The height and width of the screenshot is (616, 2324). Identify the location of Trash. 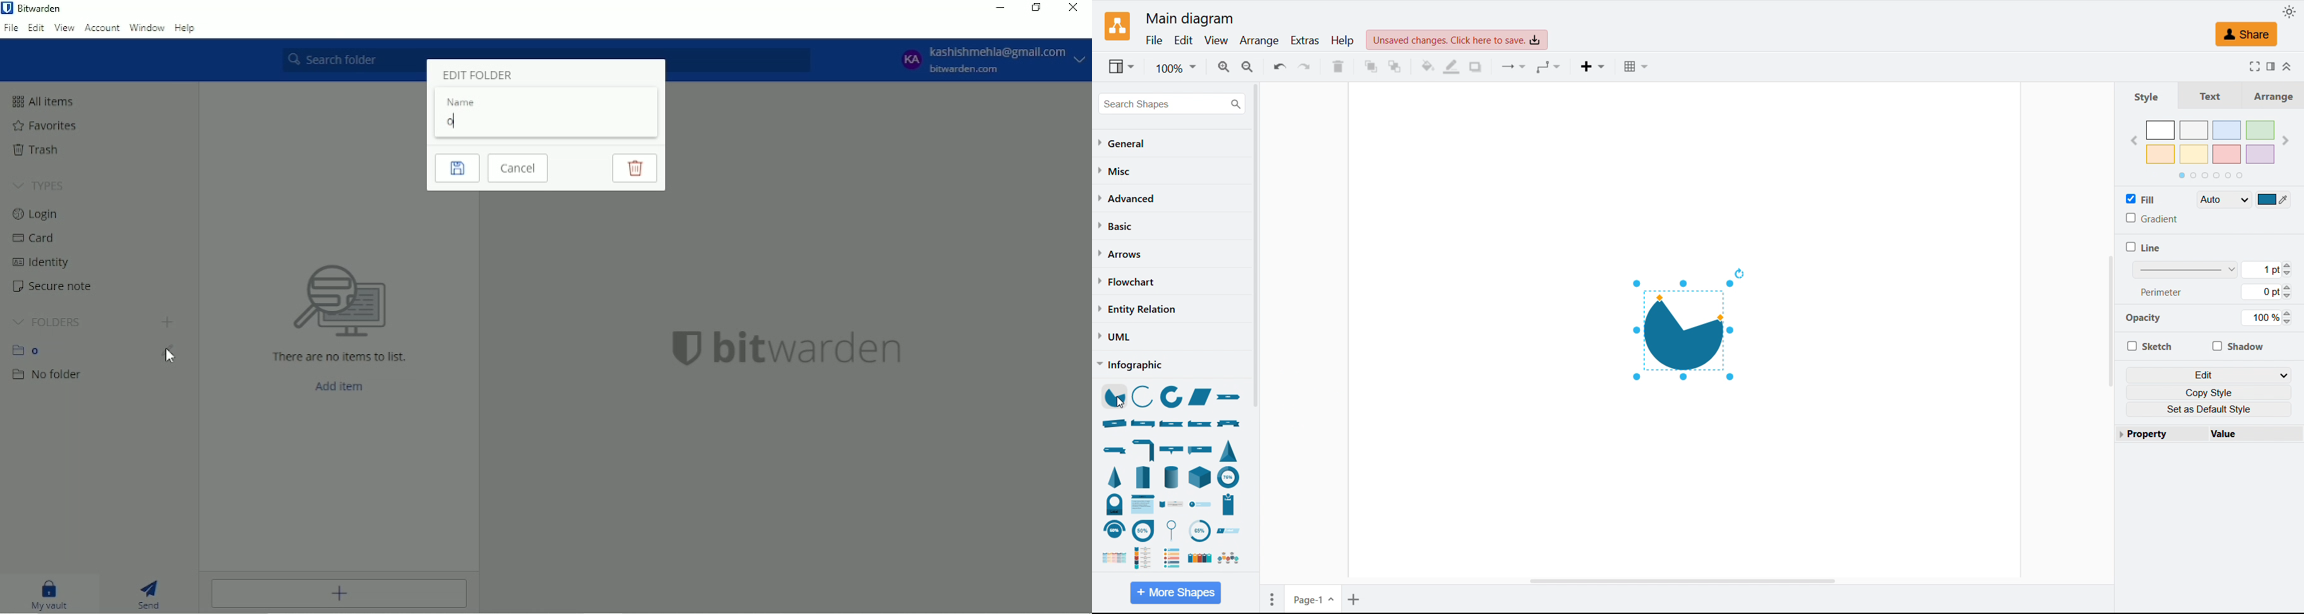
(39, 150).